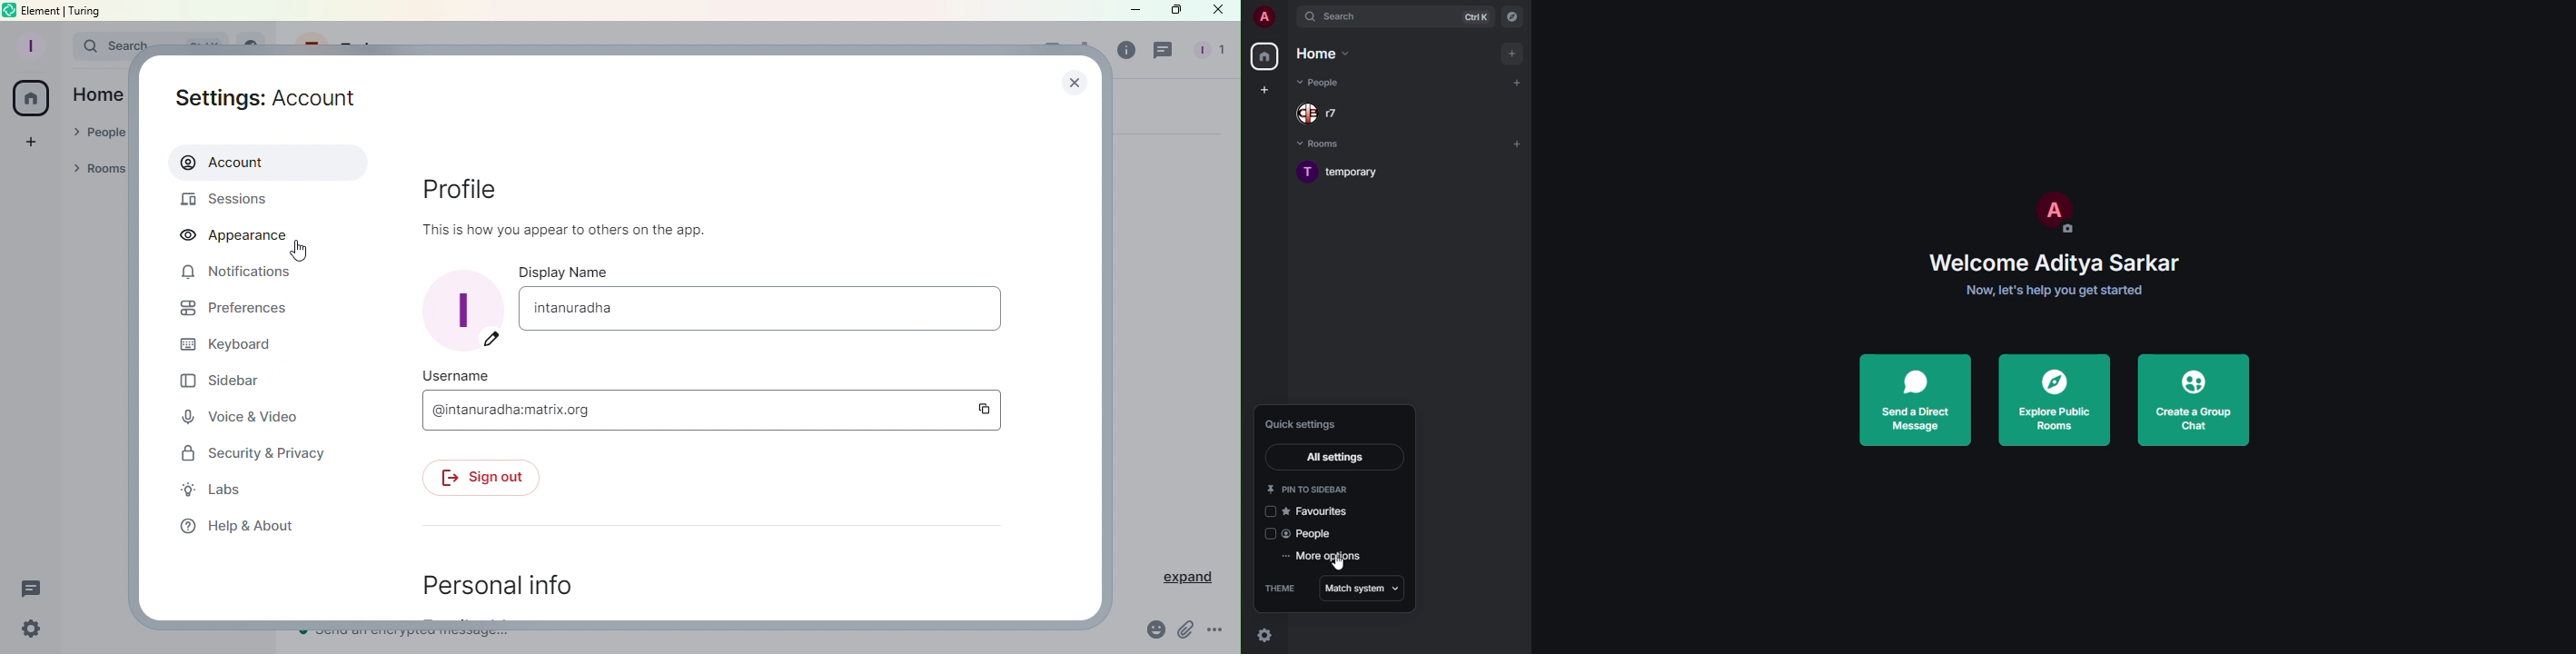  I want to click on Keyboard, so click(225, 346).